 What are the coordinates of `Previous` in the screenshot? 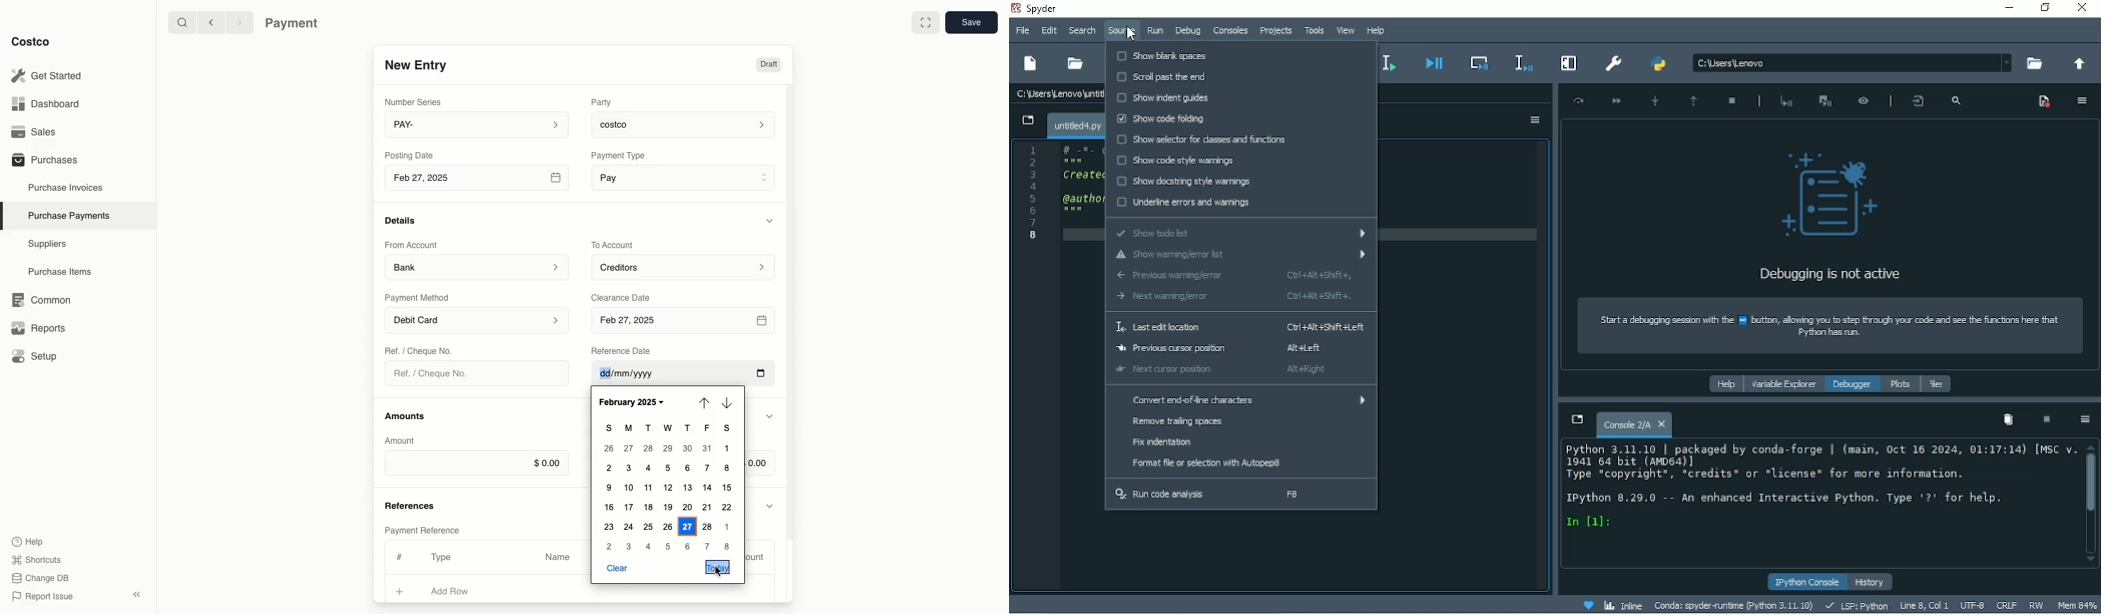 It's located at (702, 402).